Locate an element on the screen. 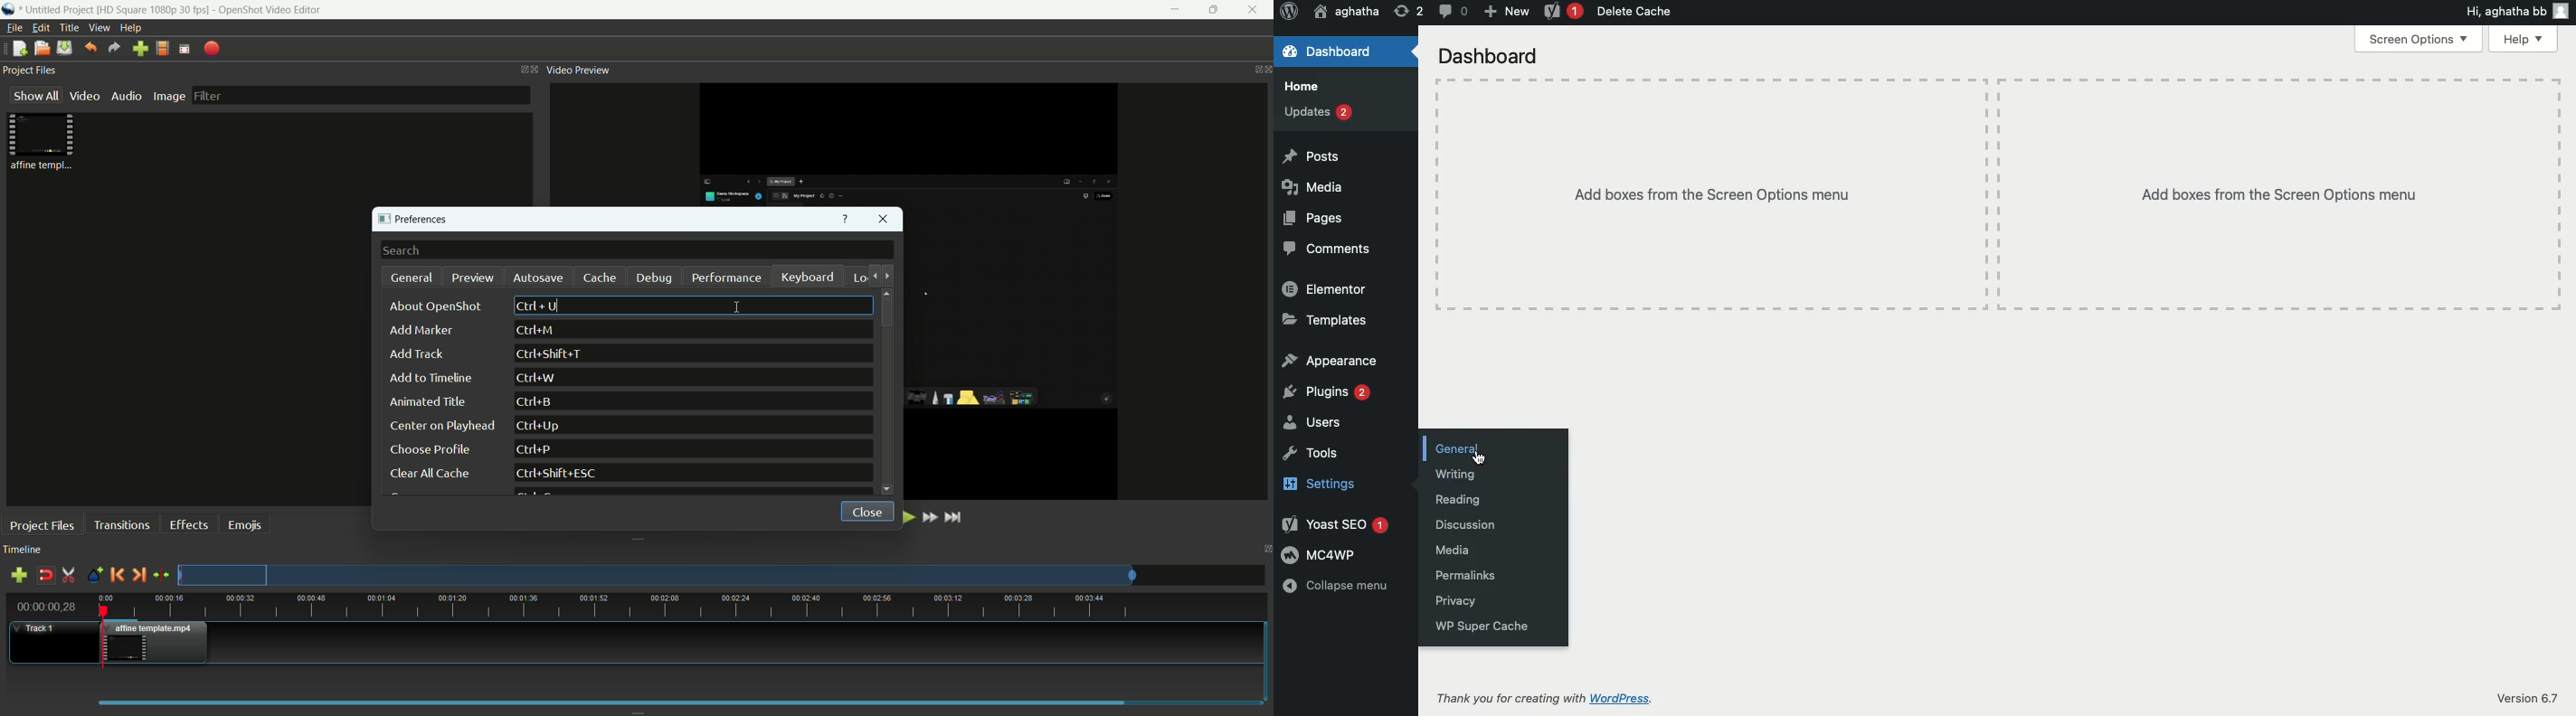 This screenshot has width=2576, height=728. search bar is located at coordinates (637, 251).